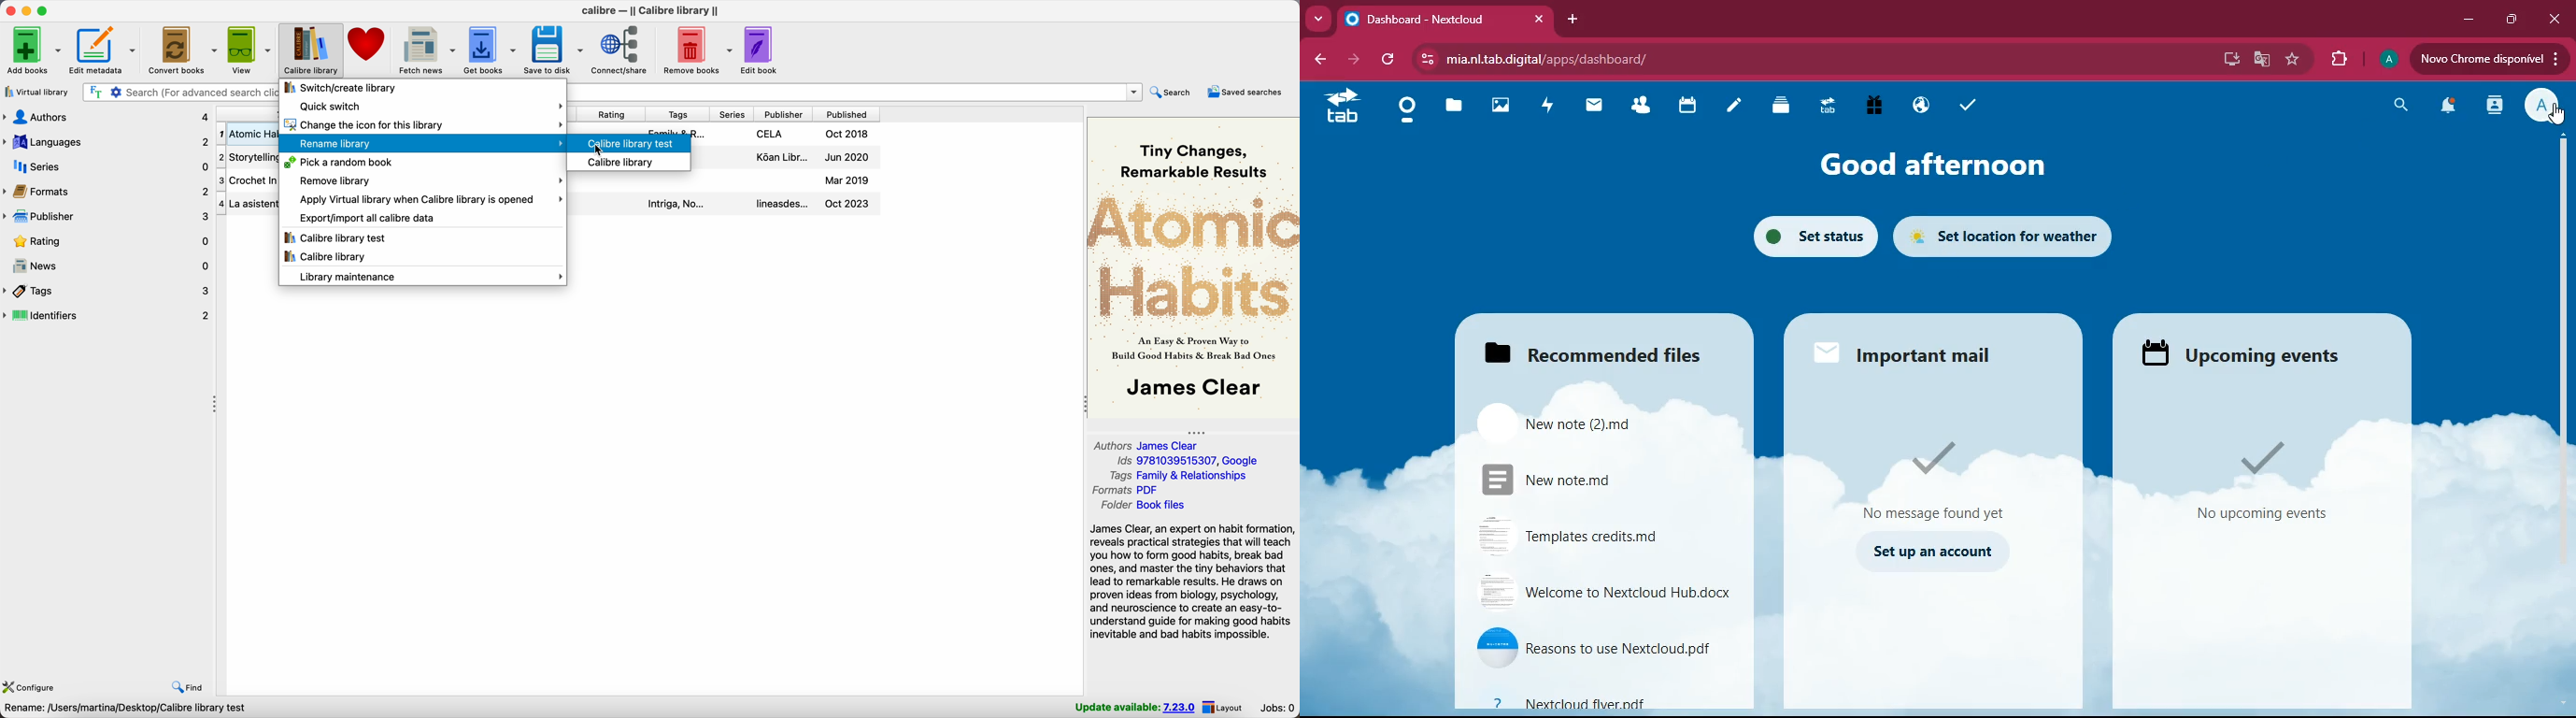 This screenshot has height=728, width=2576. I want to click on rating, so click(616, 113).